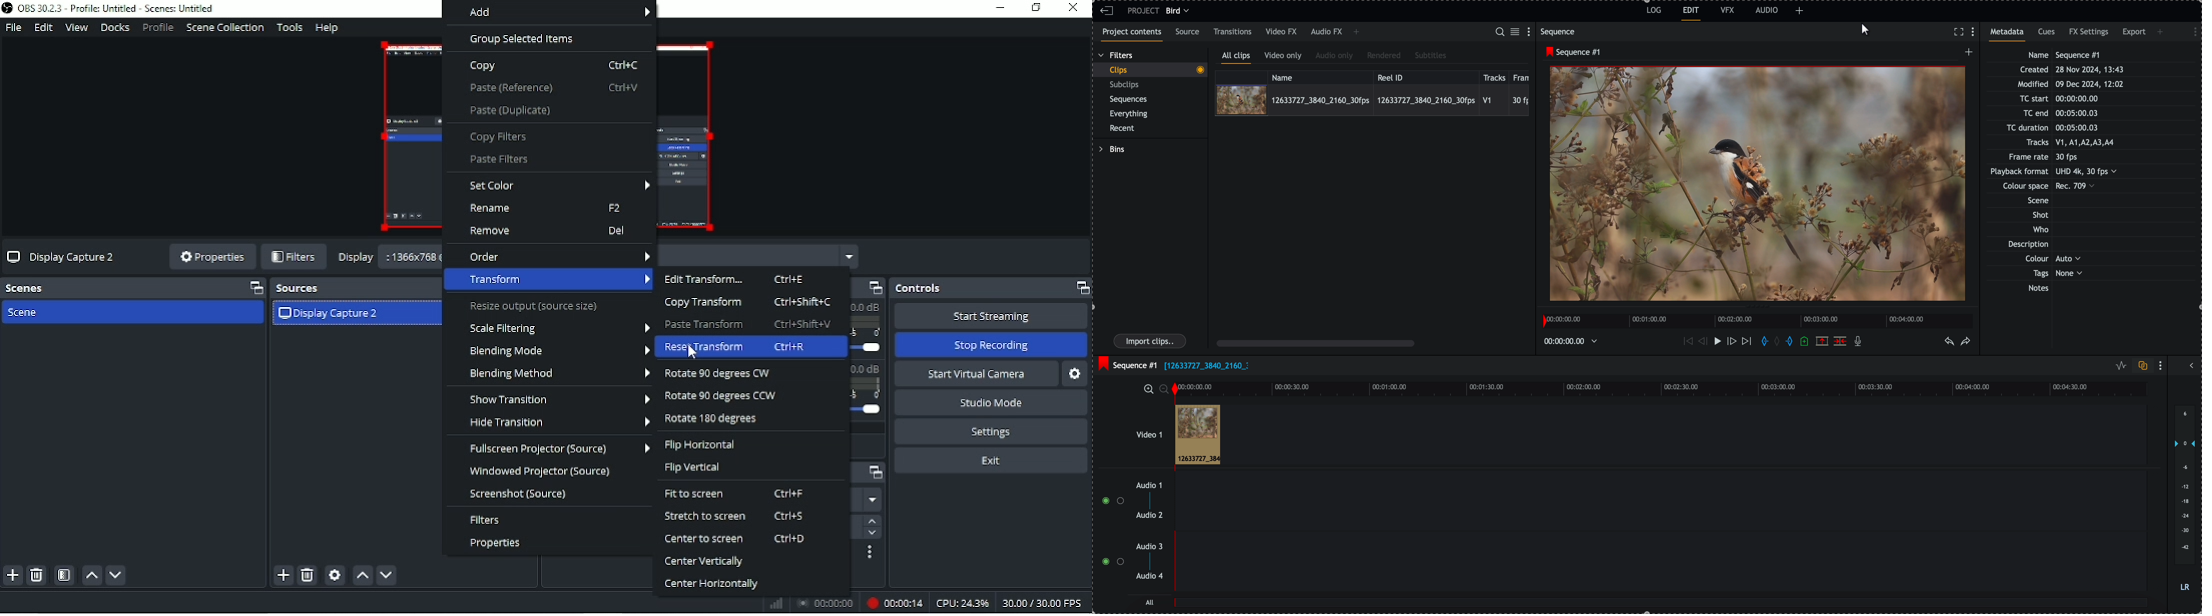 Image resolution: width=2212 pixels, height=616 pixels. I want to click on Paste (Duplicate), so click(511, 110).